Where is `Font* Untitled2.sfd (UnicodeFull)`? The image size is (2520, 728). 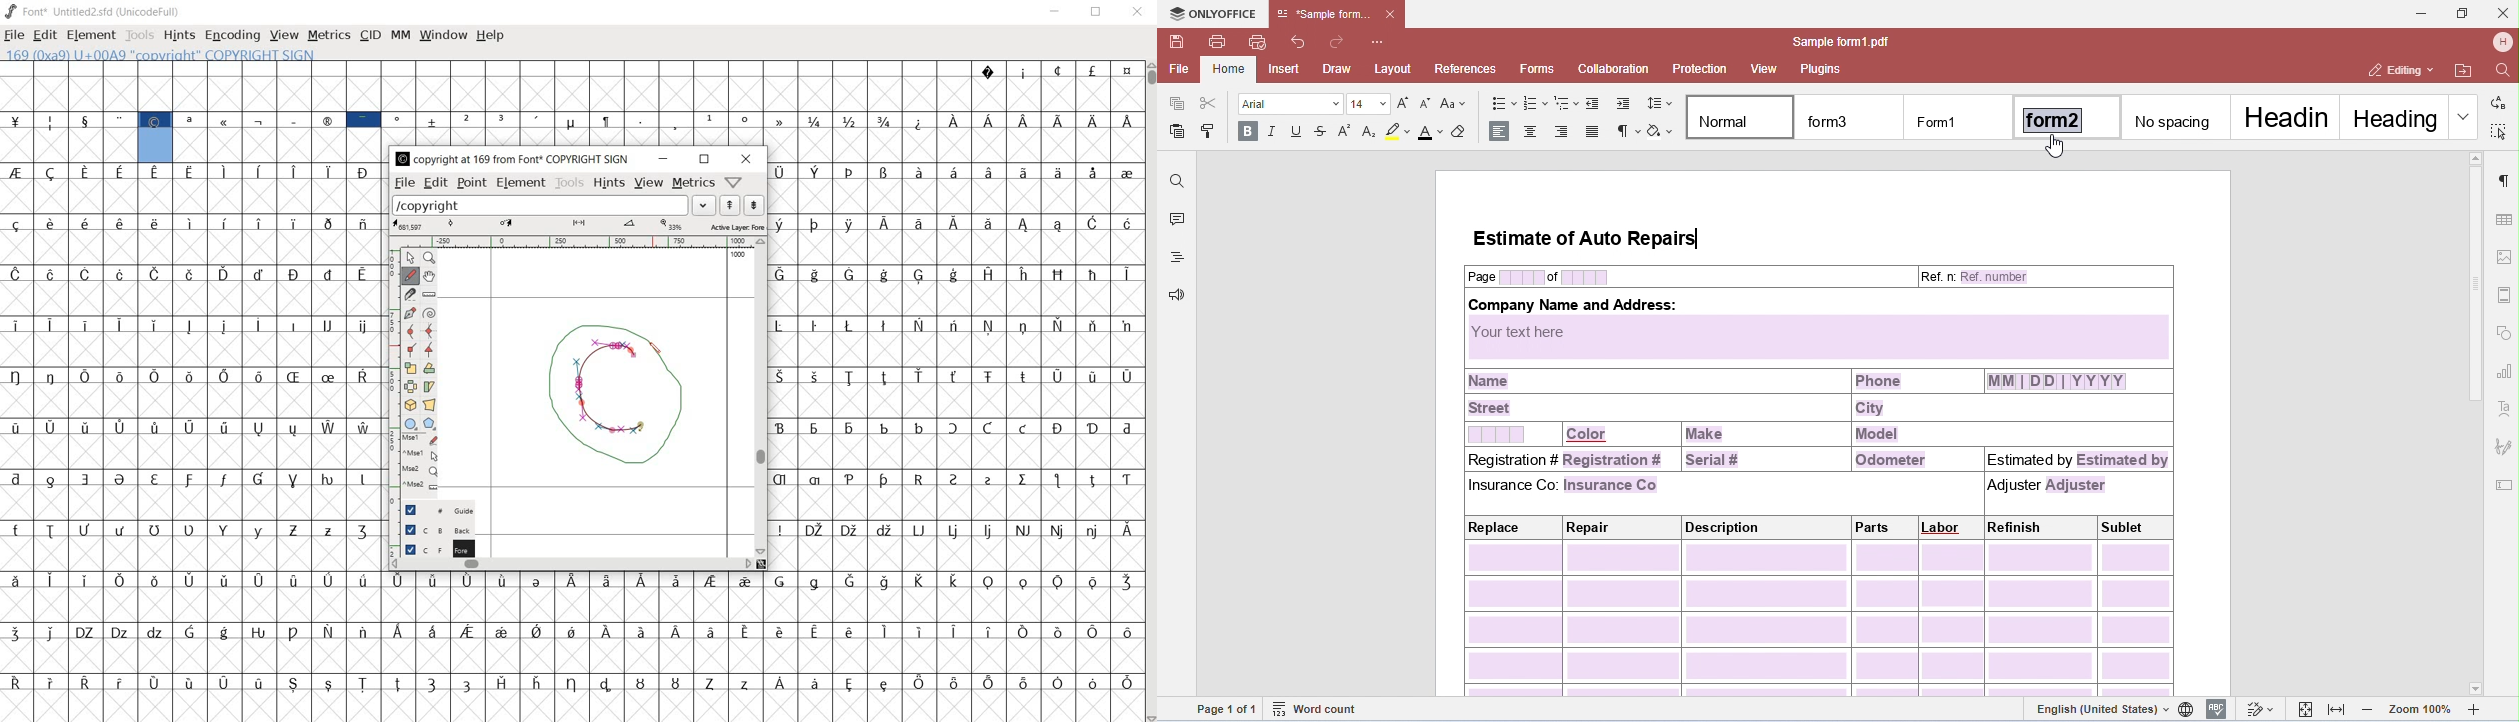
Font* Untitled2.sfd (UnicodeFull) is located at coordinates (94, 12).